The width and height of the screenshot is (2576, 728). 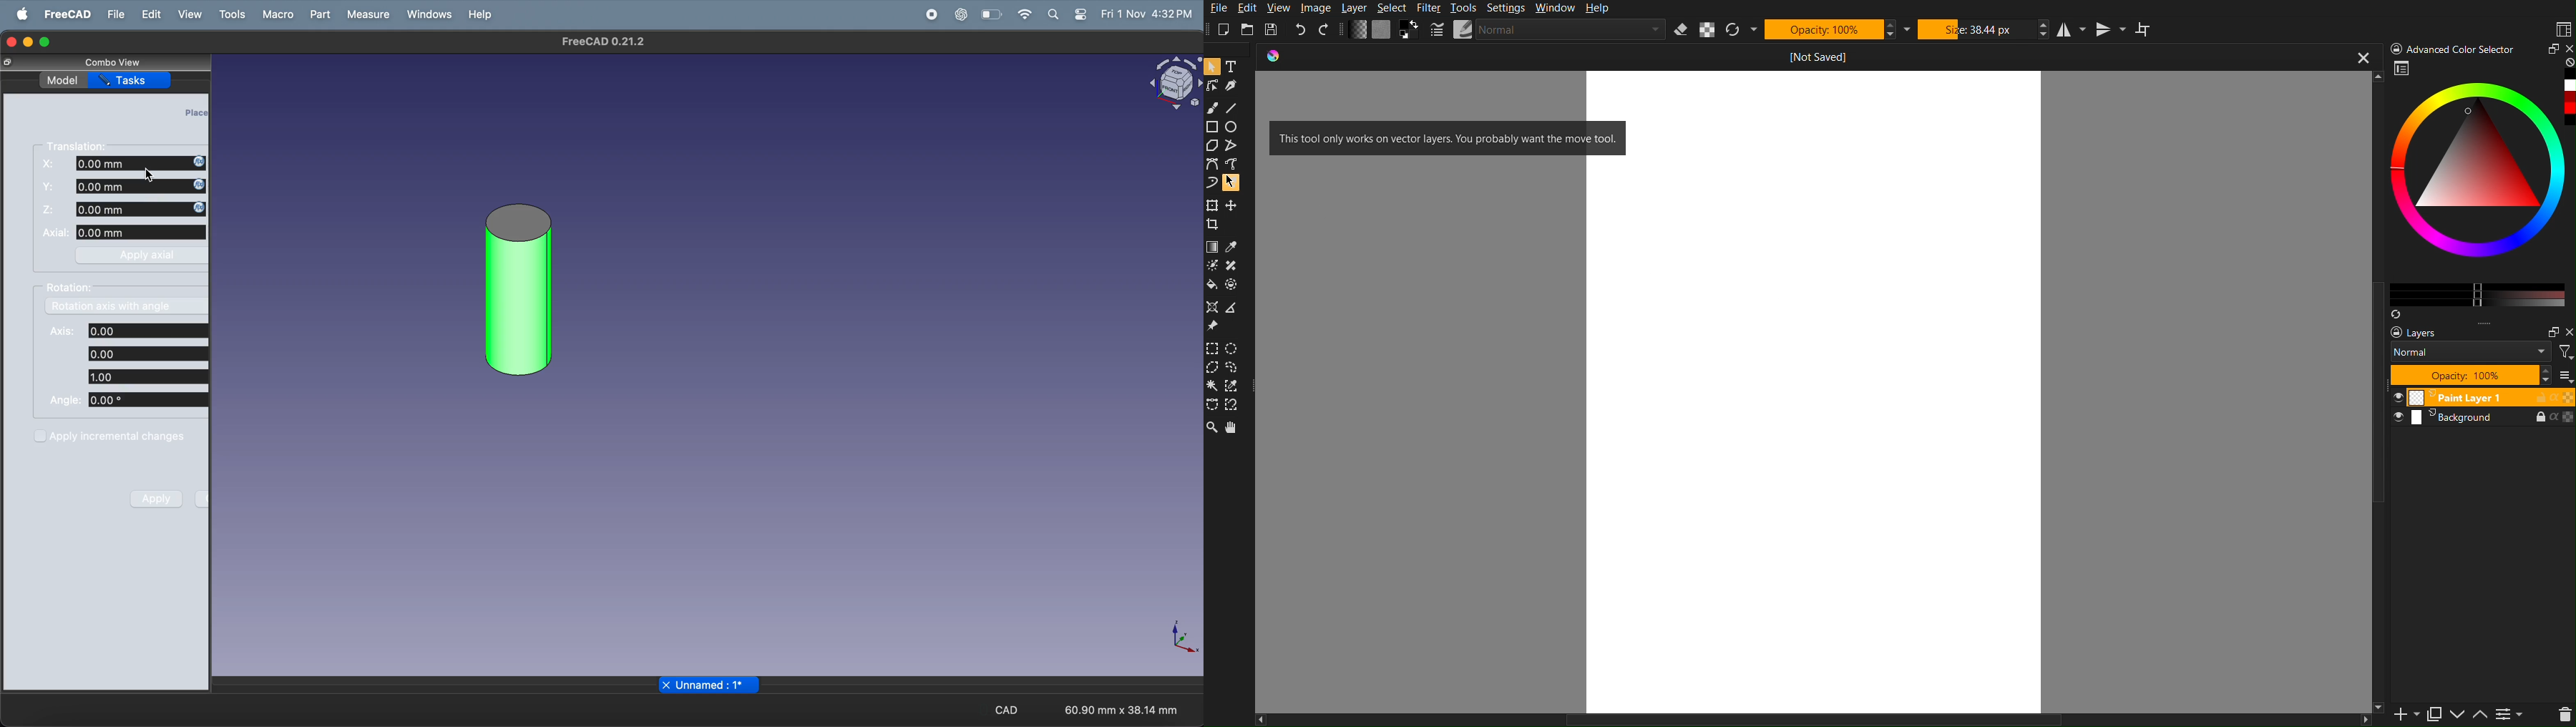 I want to click on copy, so click(x=7, y=62).